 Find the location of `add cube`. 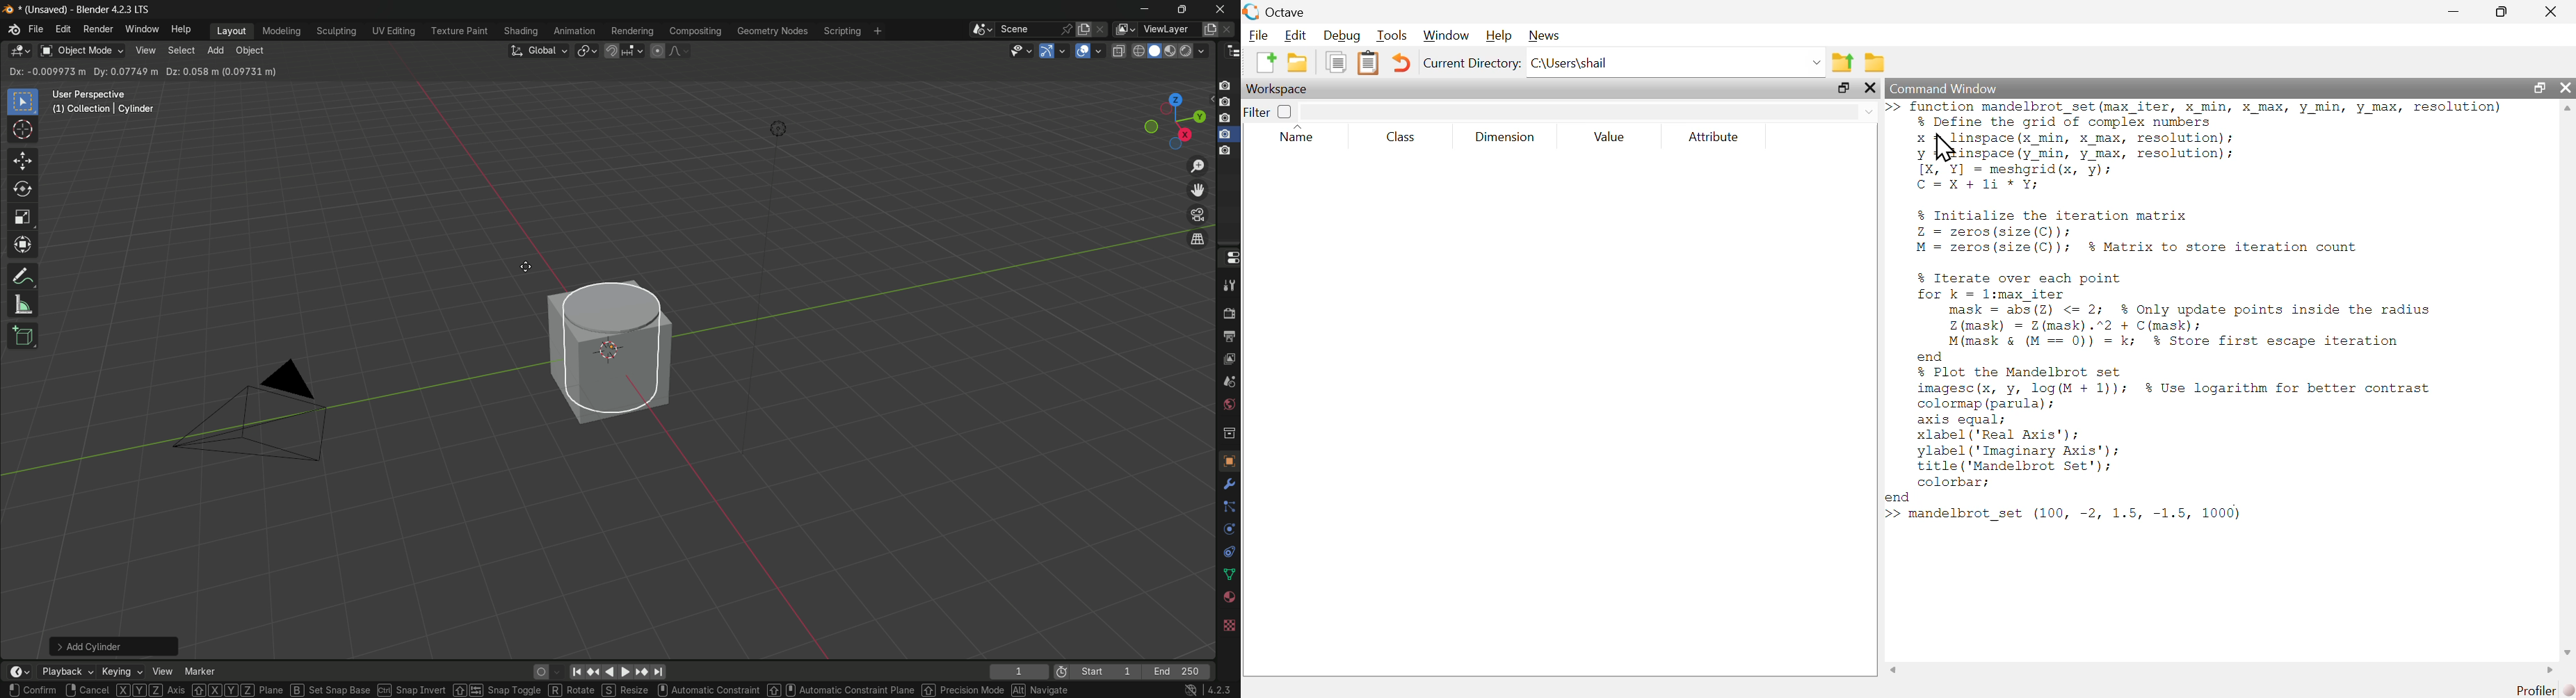

add cube is located at coordinates (22, 337).